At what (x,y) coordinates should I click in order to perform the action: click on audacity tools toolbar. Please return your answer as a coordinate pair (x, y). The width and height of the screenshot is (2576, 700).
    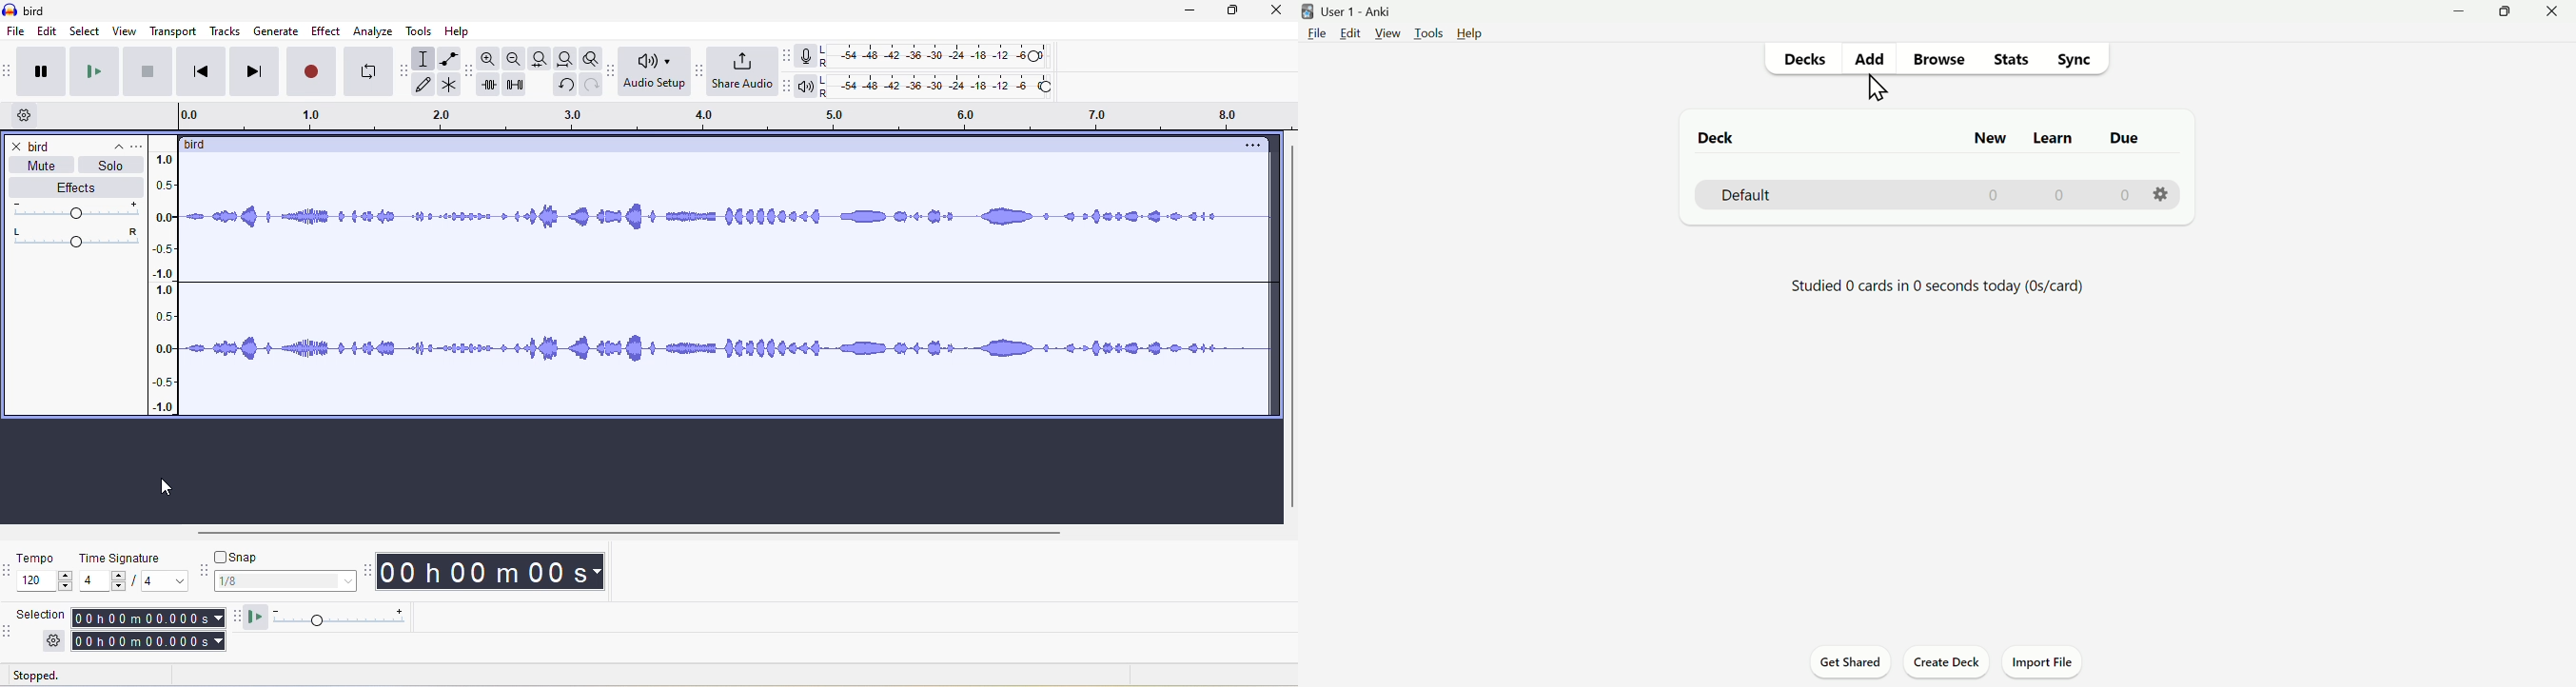
    Looking at the image, I should click on (407, 68).